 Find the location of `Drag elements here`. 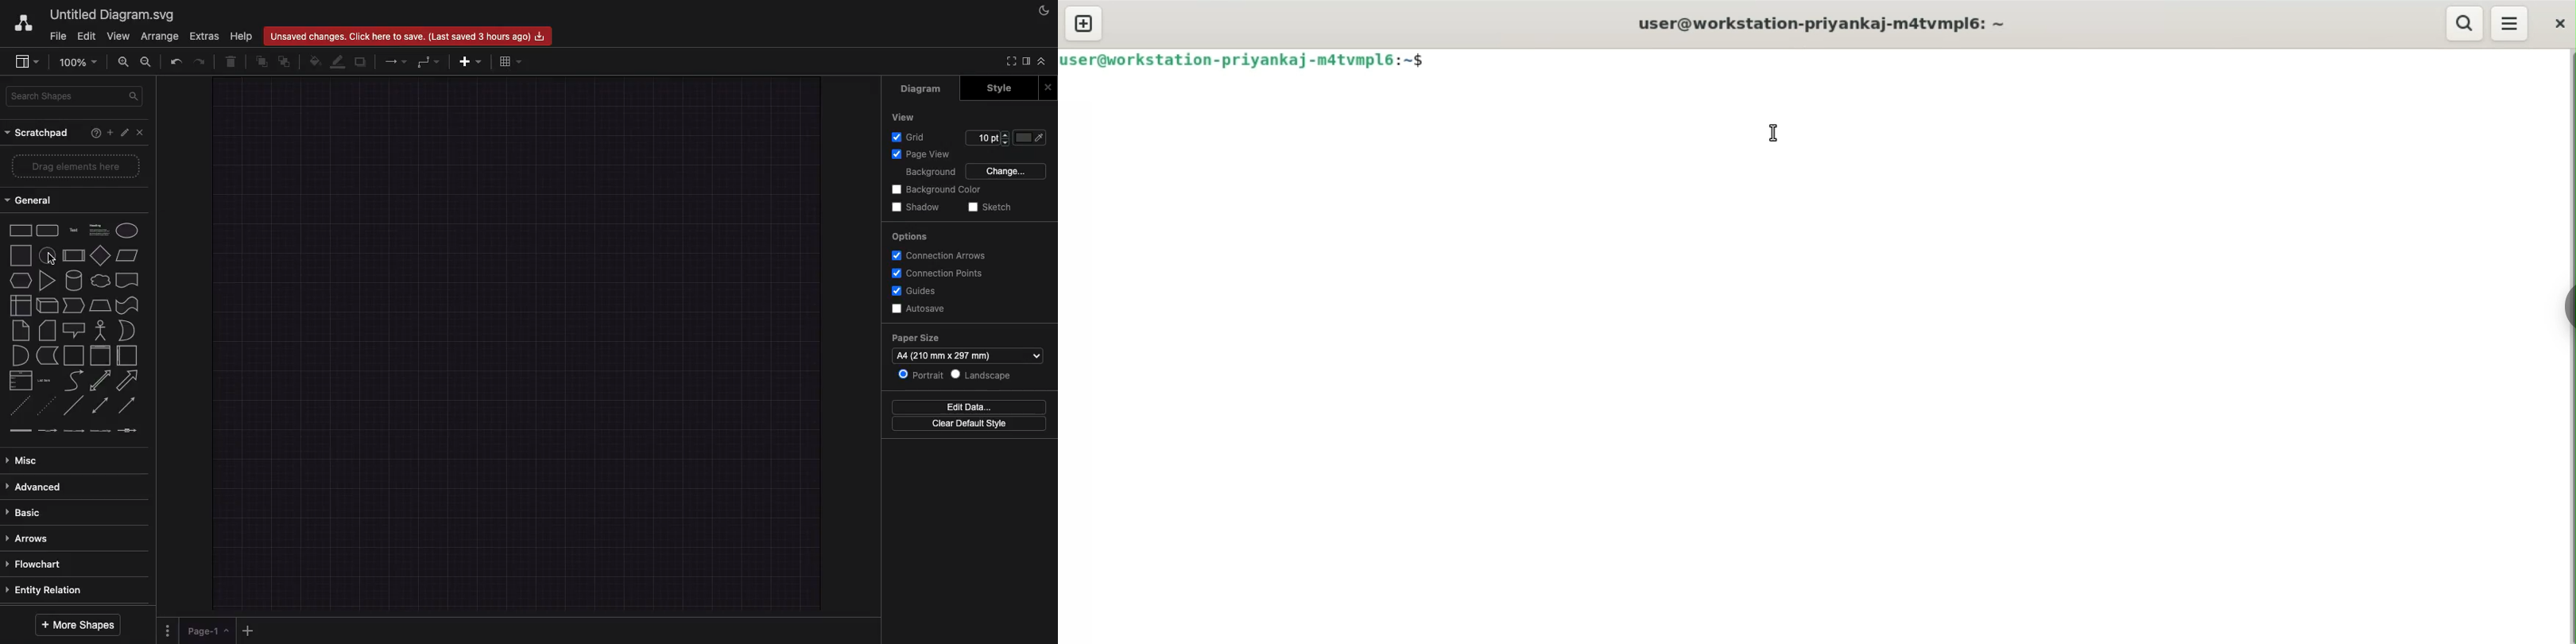

Drag elements here is located at coordinates (75, 165).